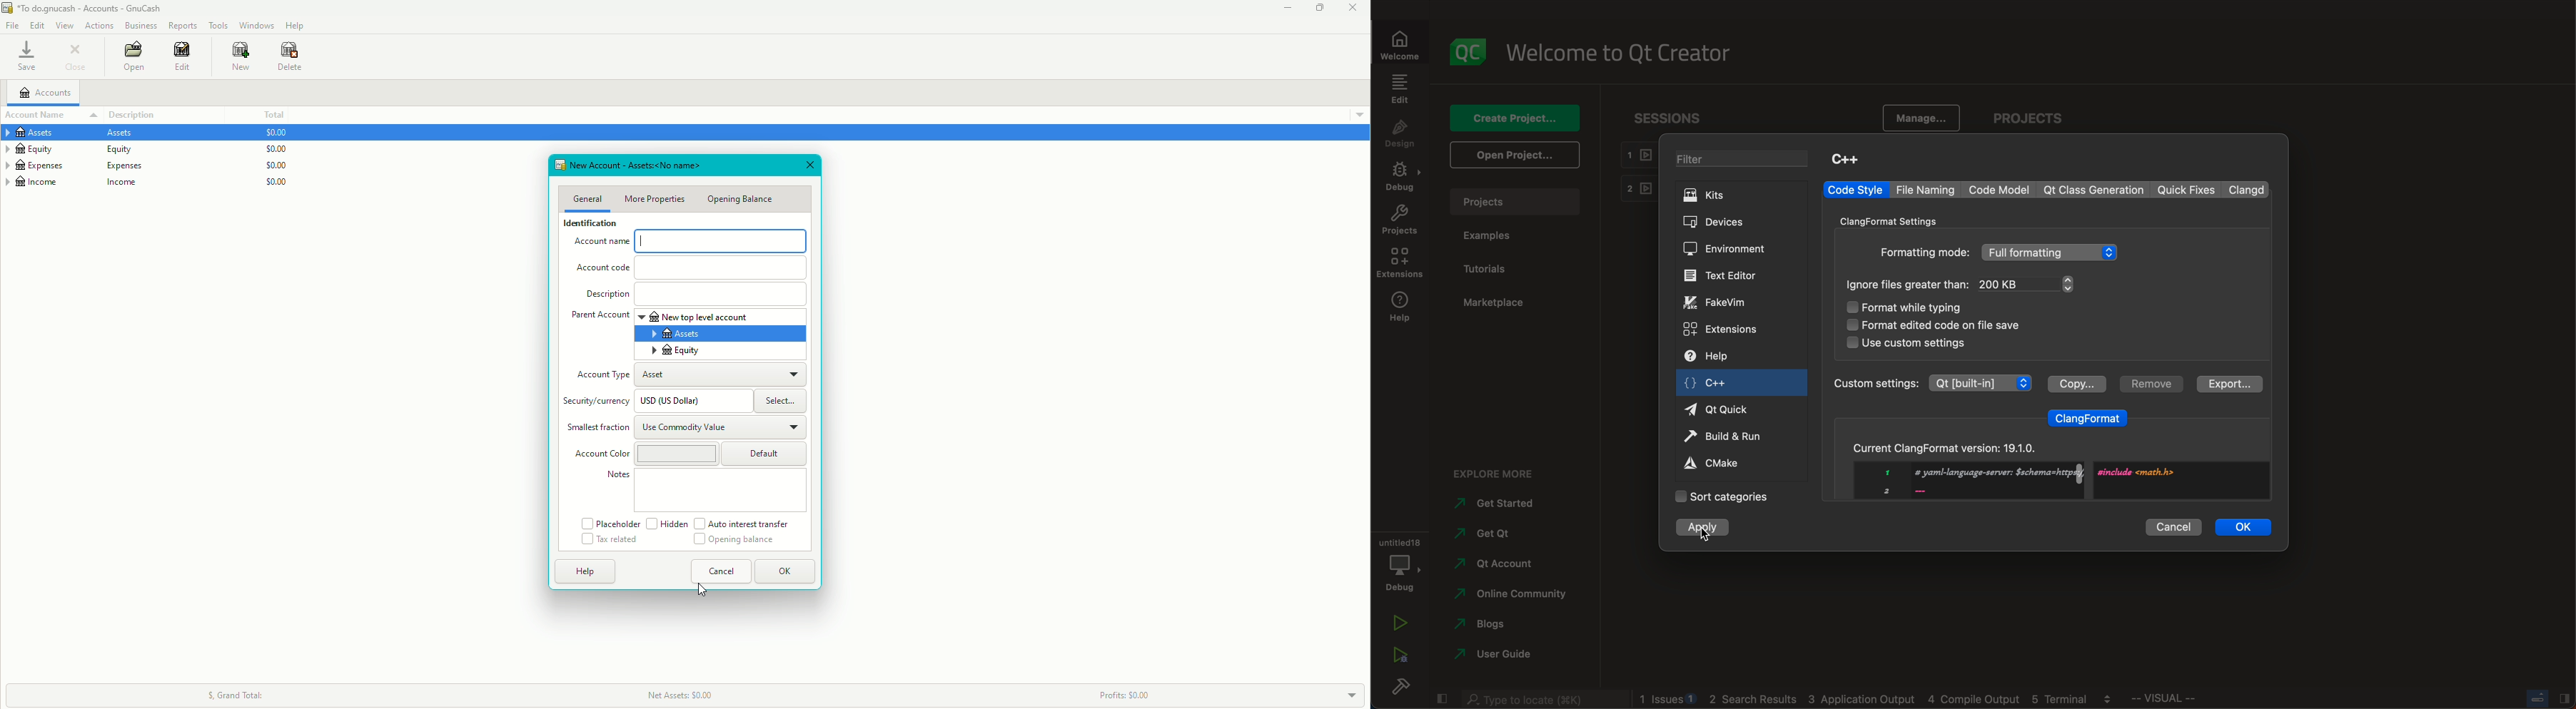  What do you see at coordinates (1724, 249) in the screenshot?
I see `environment` at bounding box center [1724, 249].